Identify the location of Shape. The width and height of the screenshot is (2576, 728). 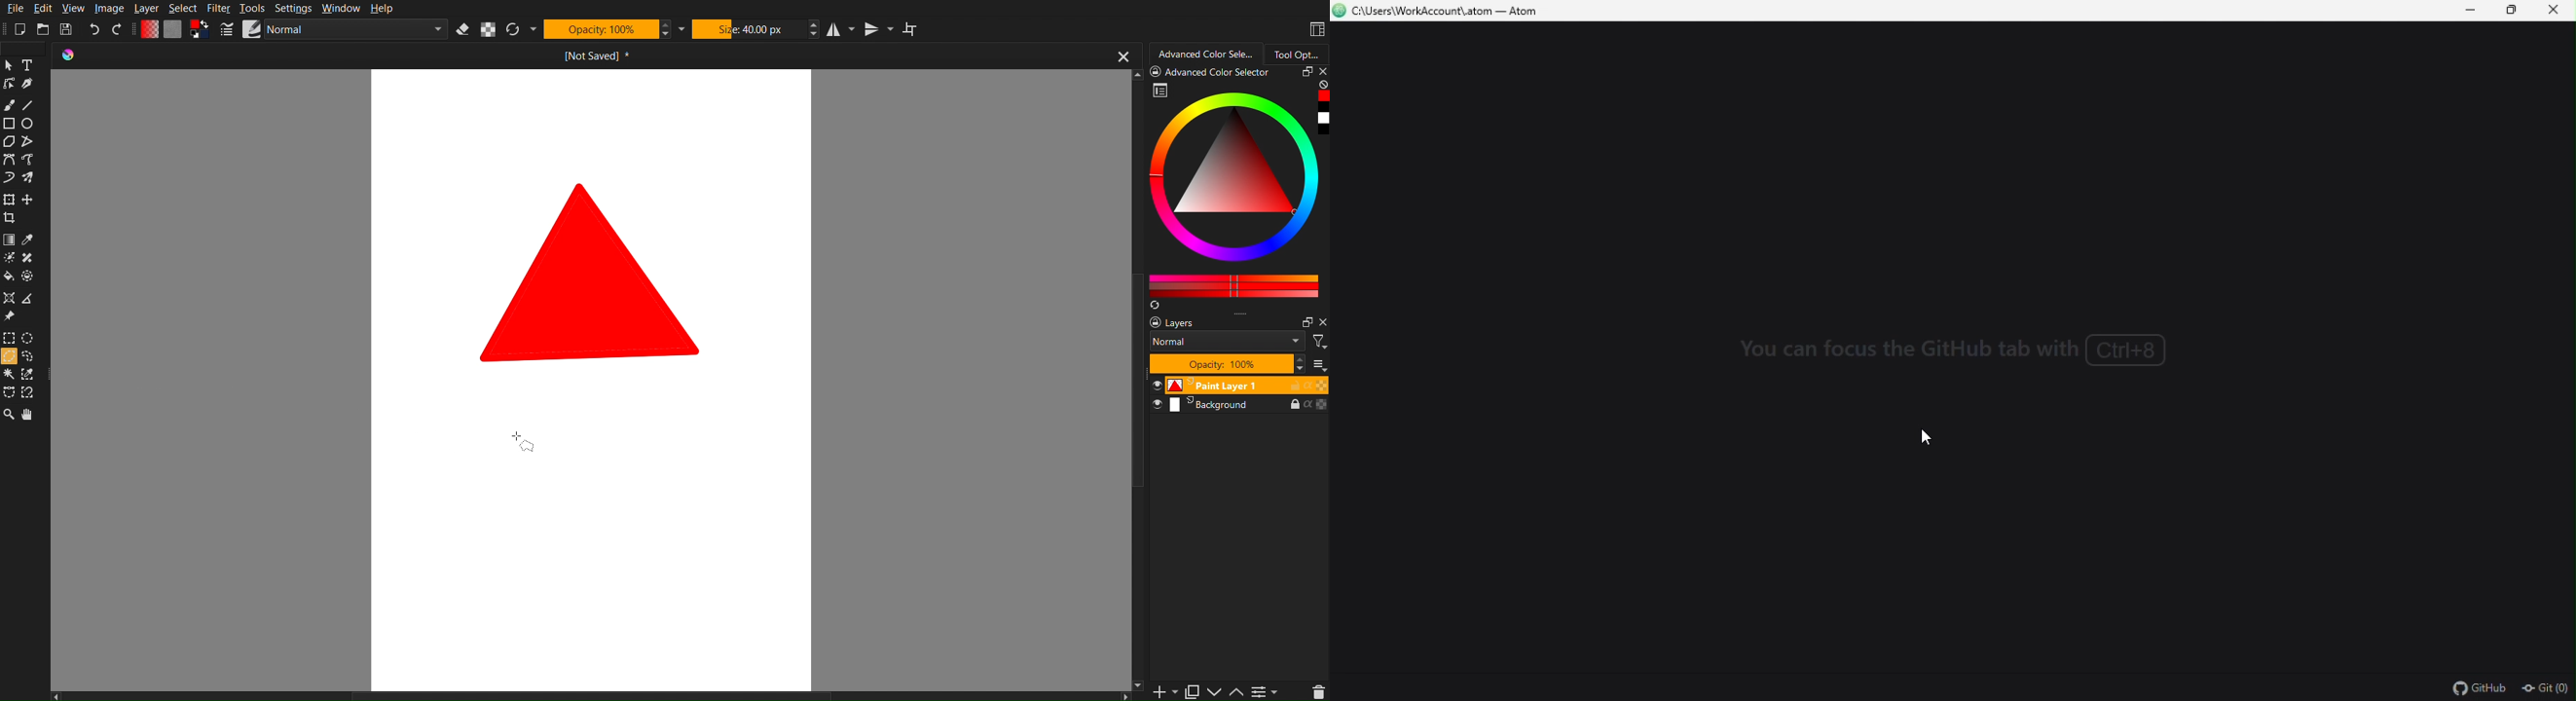
(594, 271).